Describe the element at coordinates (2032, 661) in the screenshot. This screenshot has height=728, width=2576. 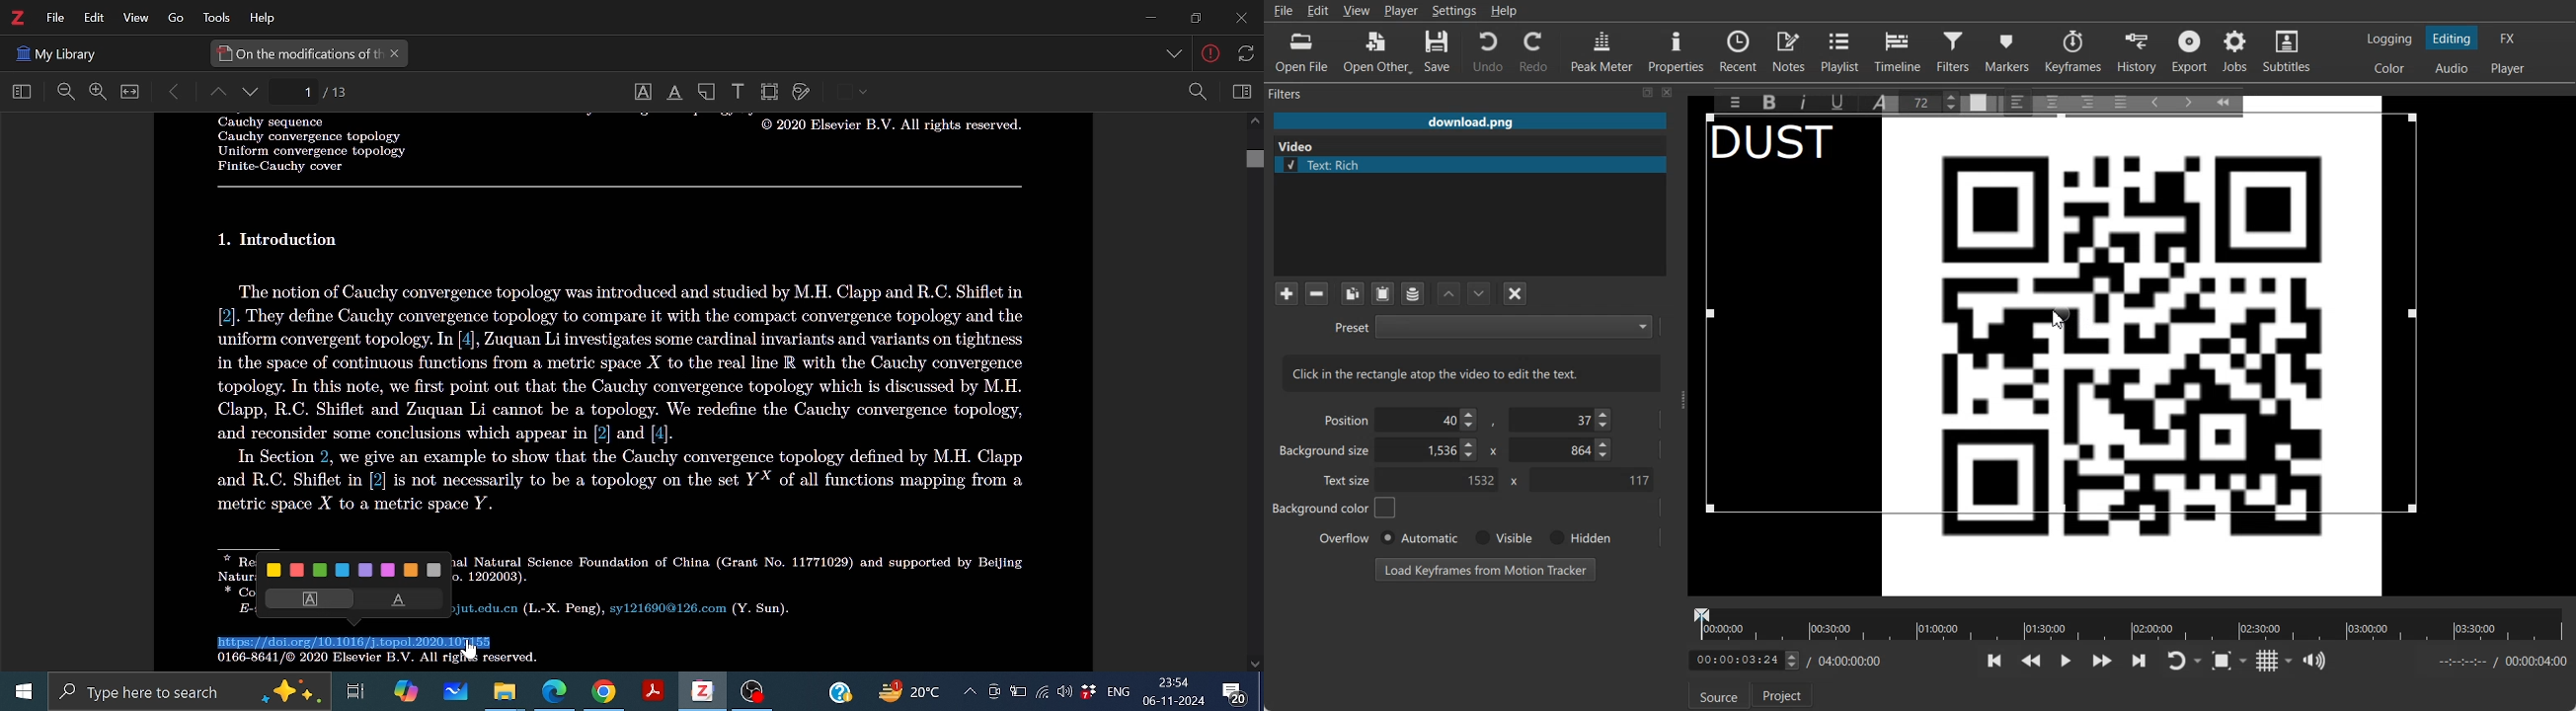
I see `Play Quickly backward` at that location.